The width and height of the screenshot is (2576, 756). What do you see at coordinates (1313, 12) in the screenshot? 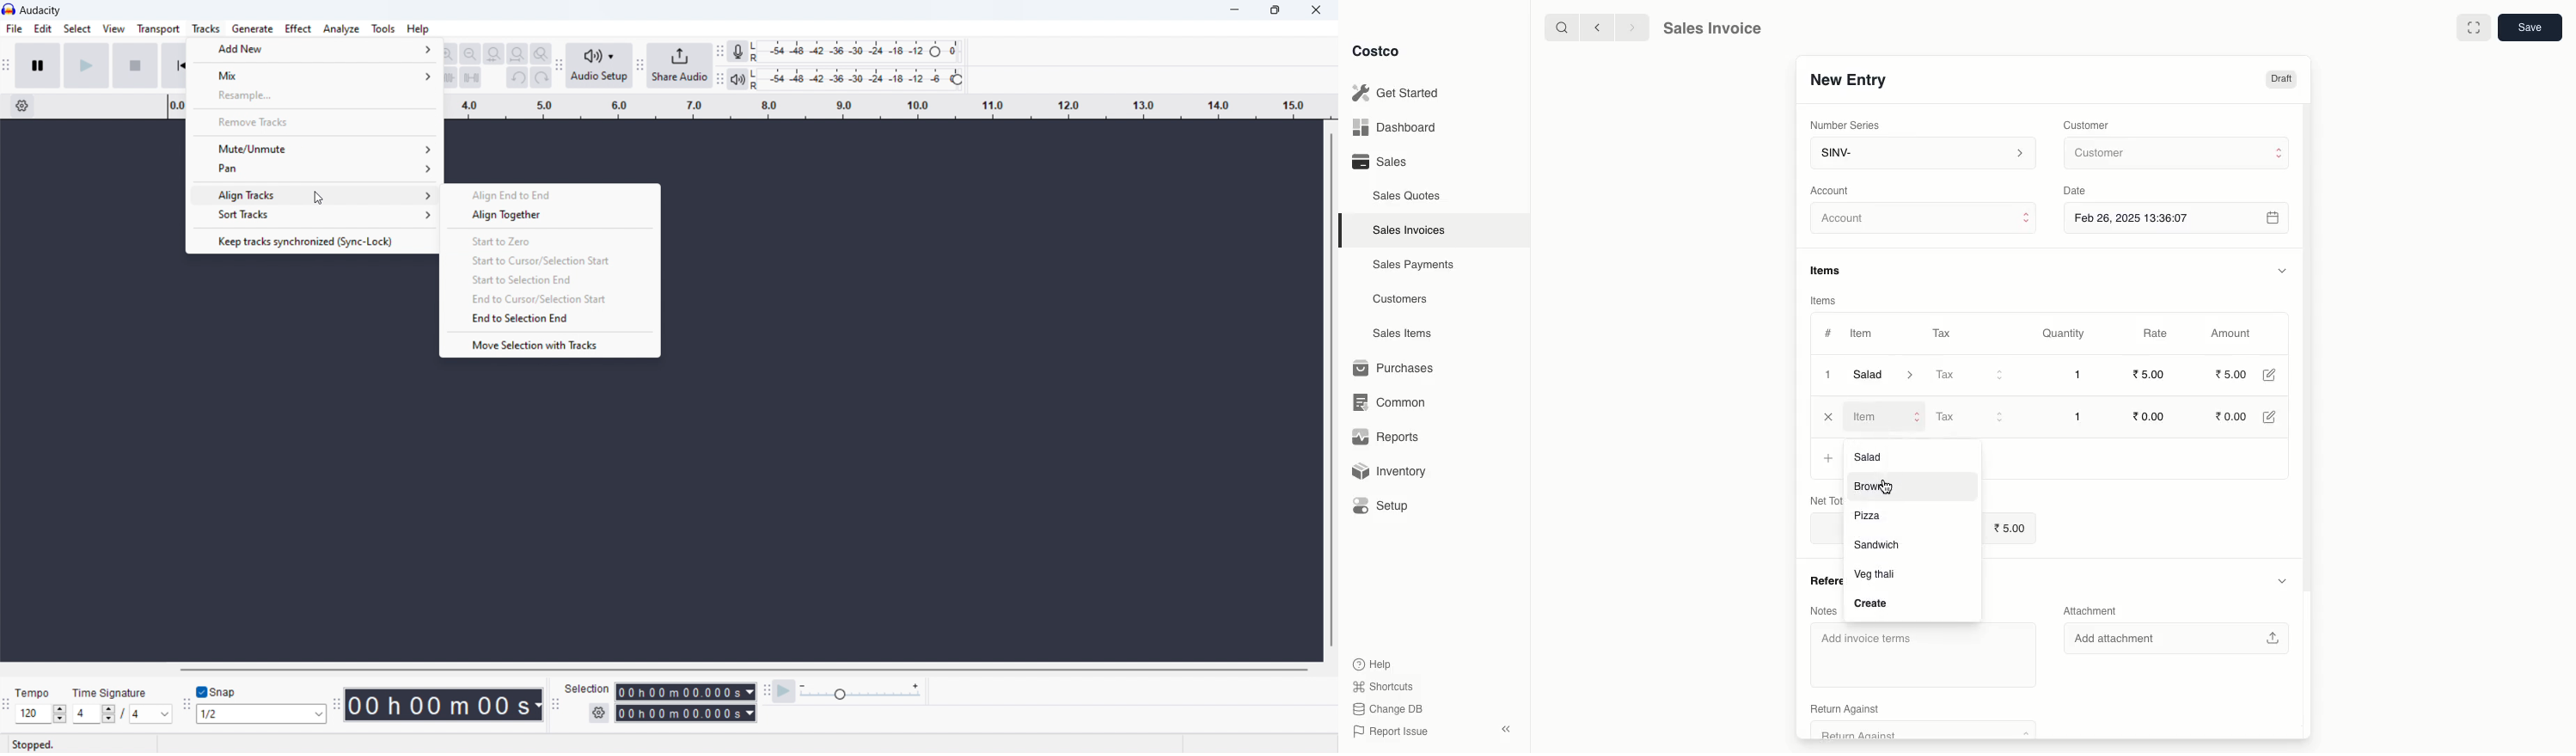
I see `close` at bounding box center [1313, 12].